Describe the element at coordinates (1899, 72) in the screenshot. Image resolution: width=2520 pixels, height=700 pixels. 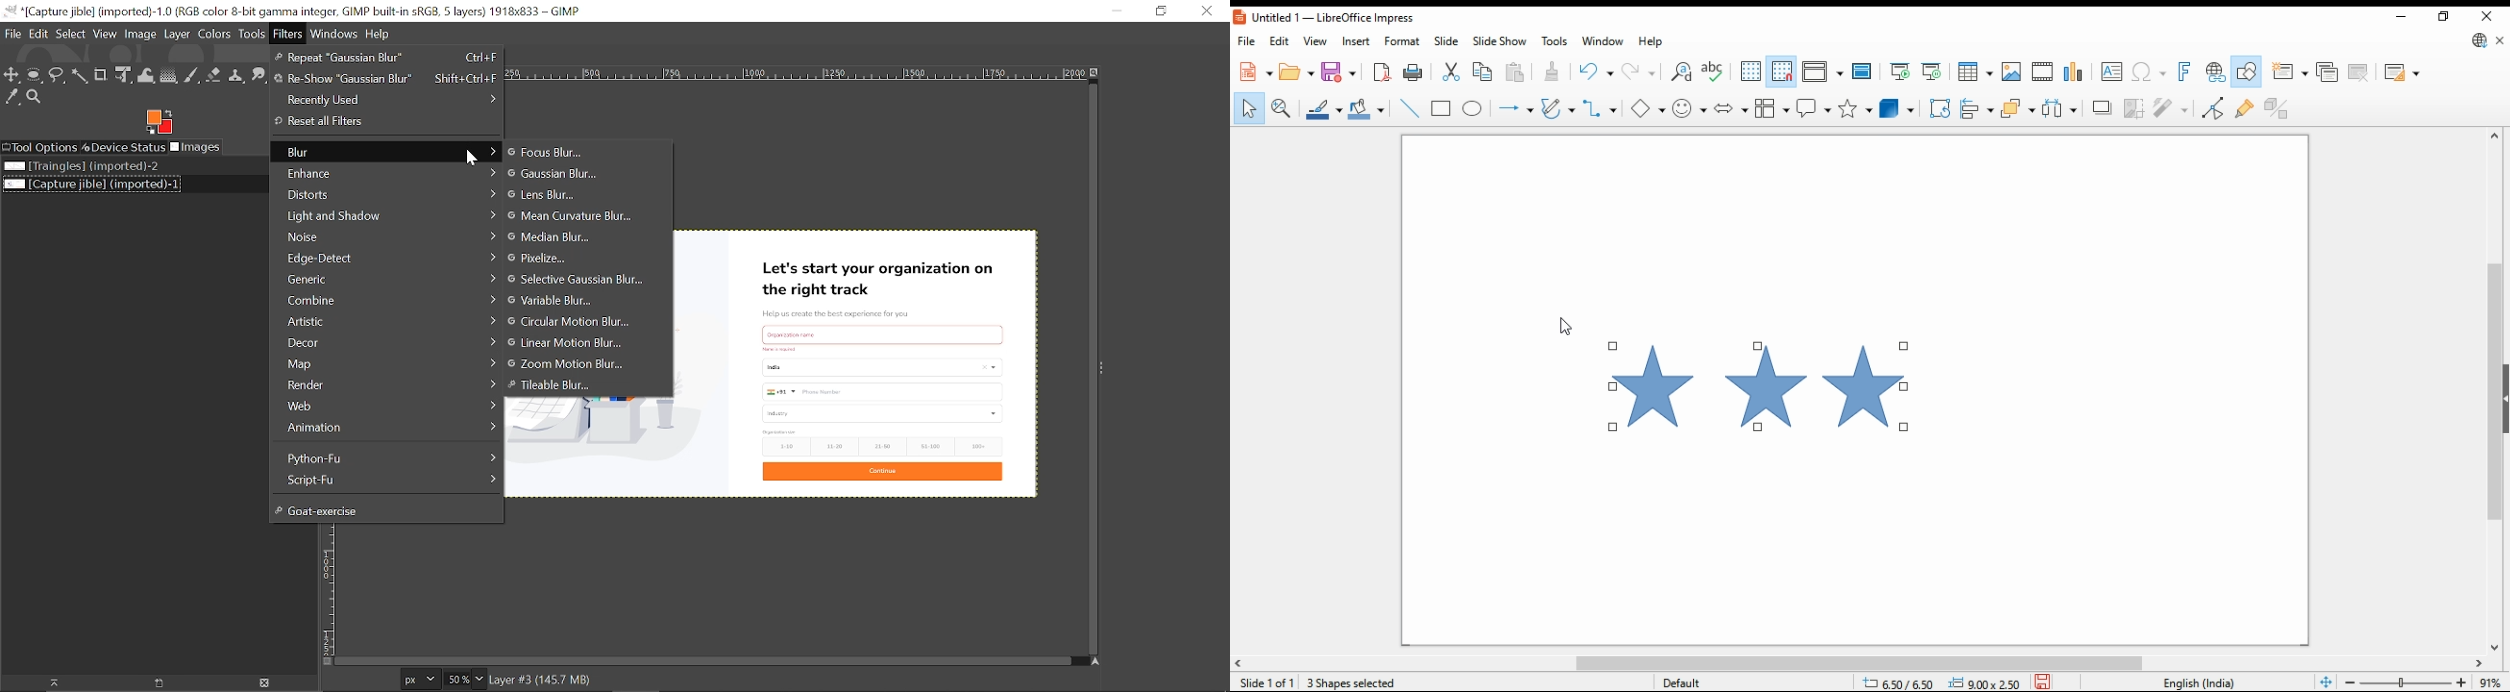
I see `start from first slide` at that location.